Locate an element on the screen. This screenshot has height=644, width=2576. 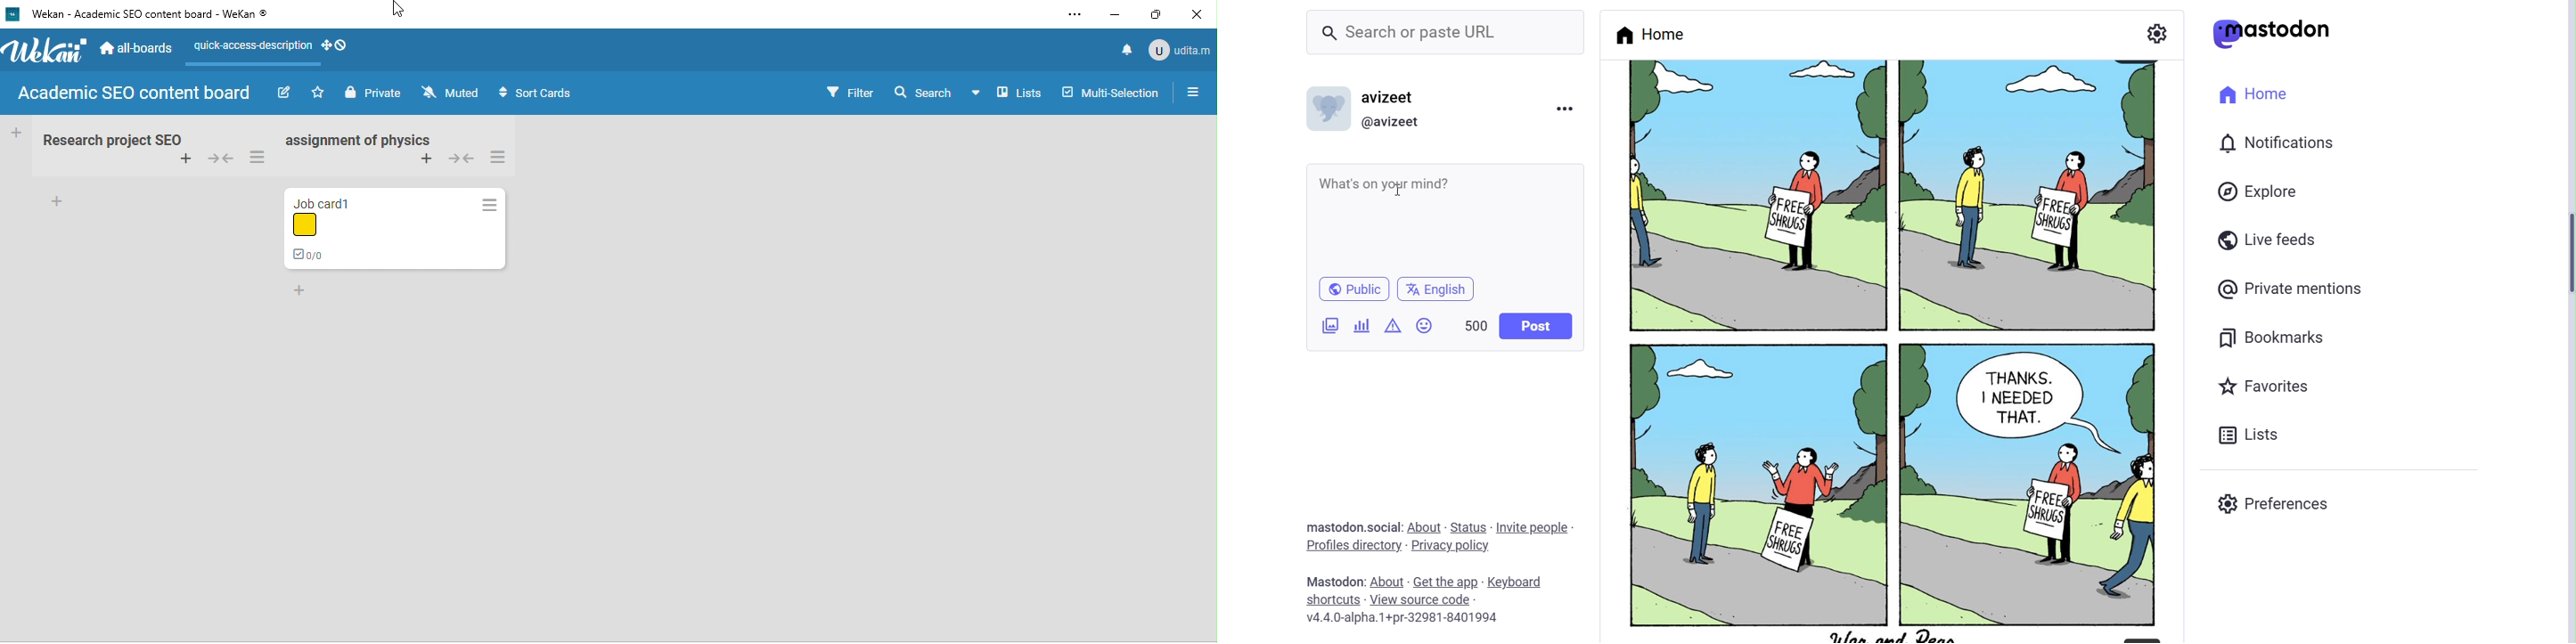
@ Username is located at coordinates (1397, 123).